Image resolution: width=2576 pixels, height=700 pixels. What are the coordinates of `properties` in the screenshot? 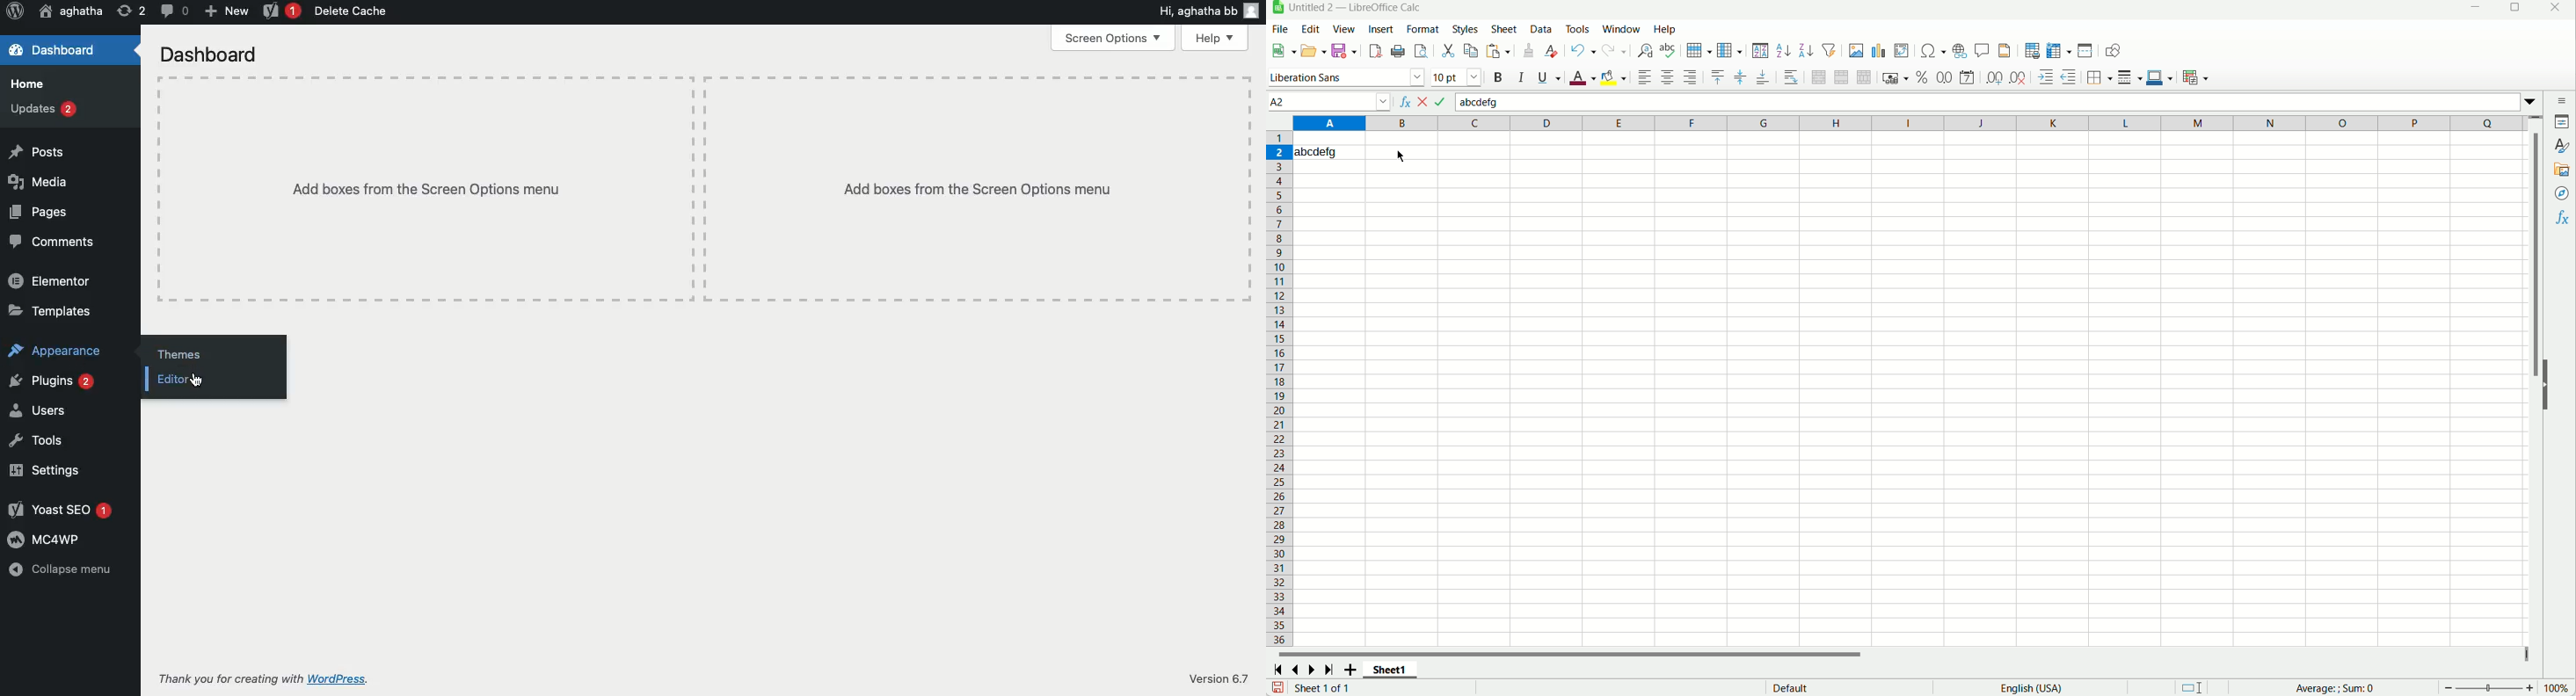 It's located at (2560, 121).